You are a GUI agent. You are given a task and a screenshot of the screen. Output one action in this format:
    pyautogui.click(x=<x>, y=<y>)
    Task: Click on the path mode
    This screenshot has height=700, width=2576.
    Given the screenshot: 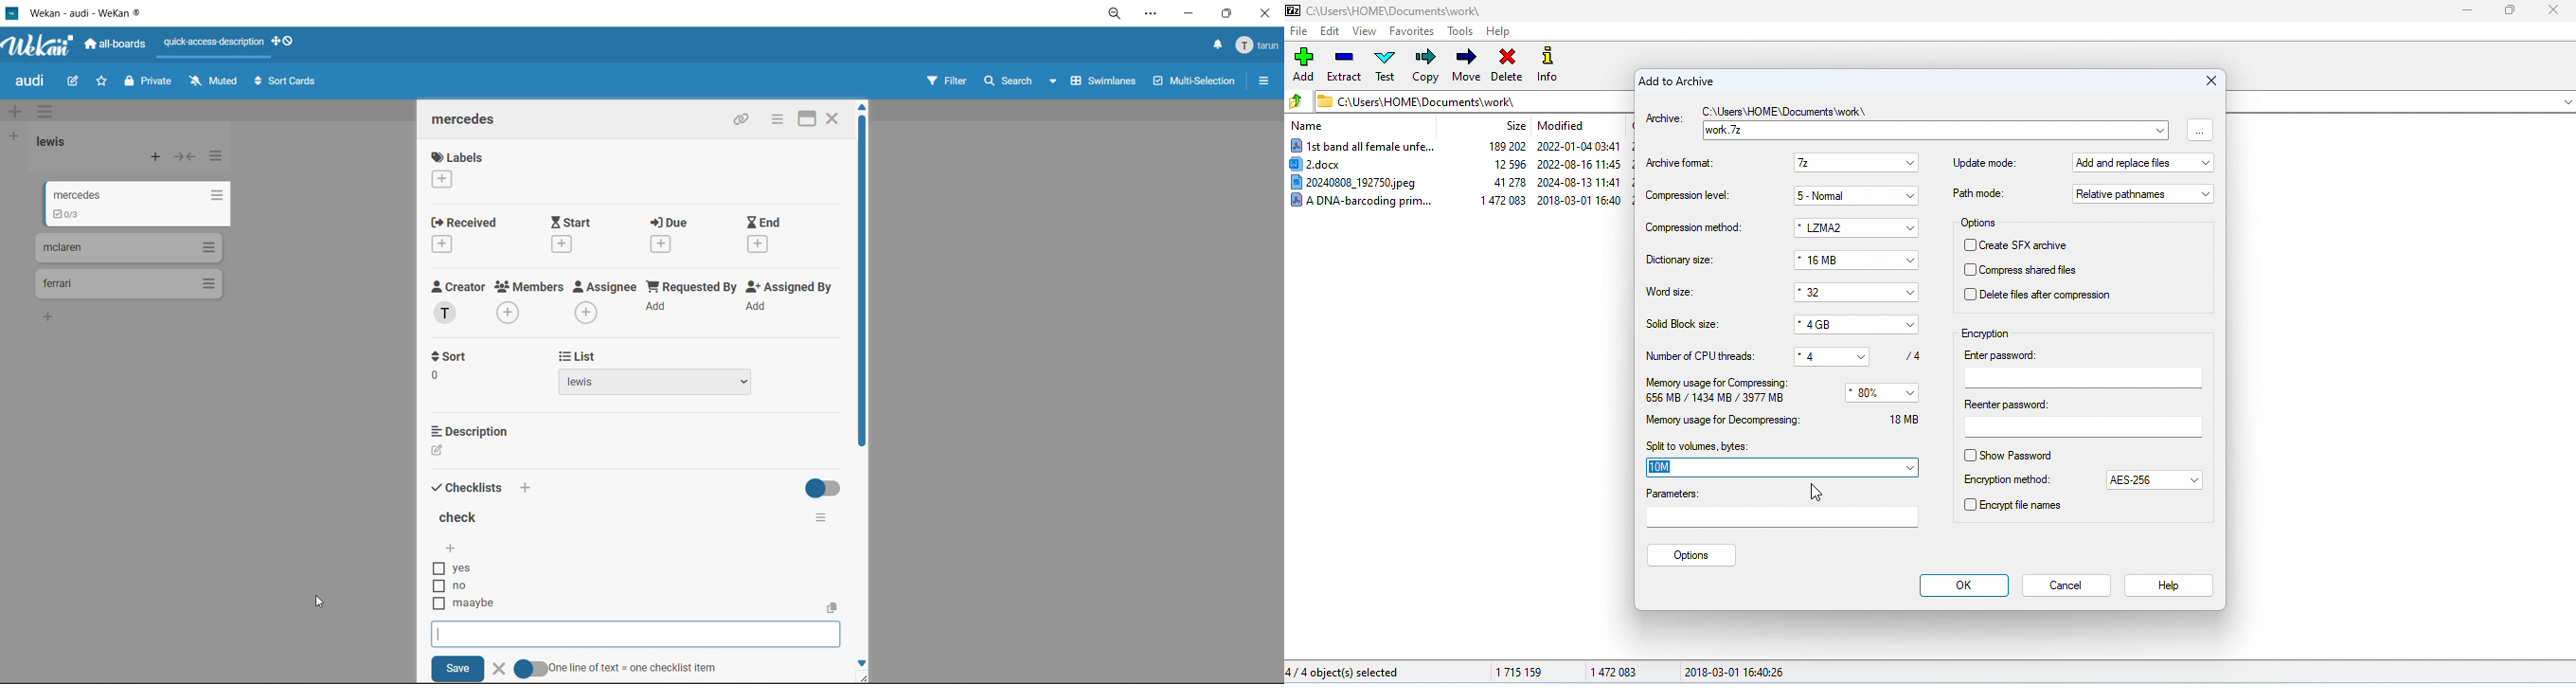 What is the action you would take?
    pyautogui.click(x=1978, y=193)
    